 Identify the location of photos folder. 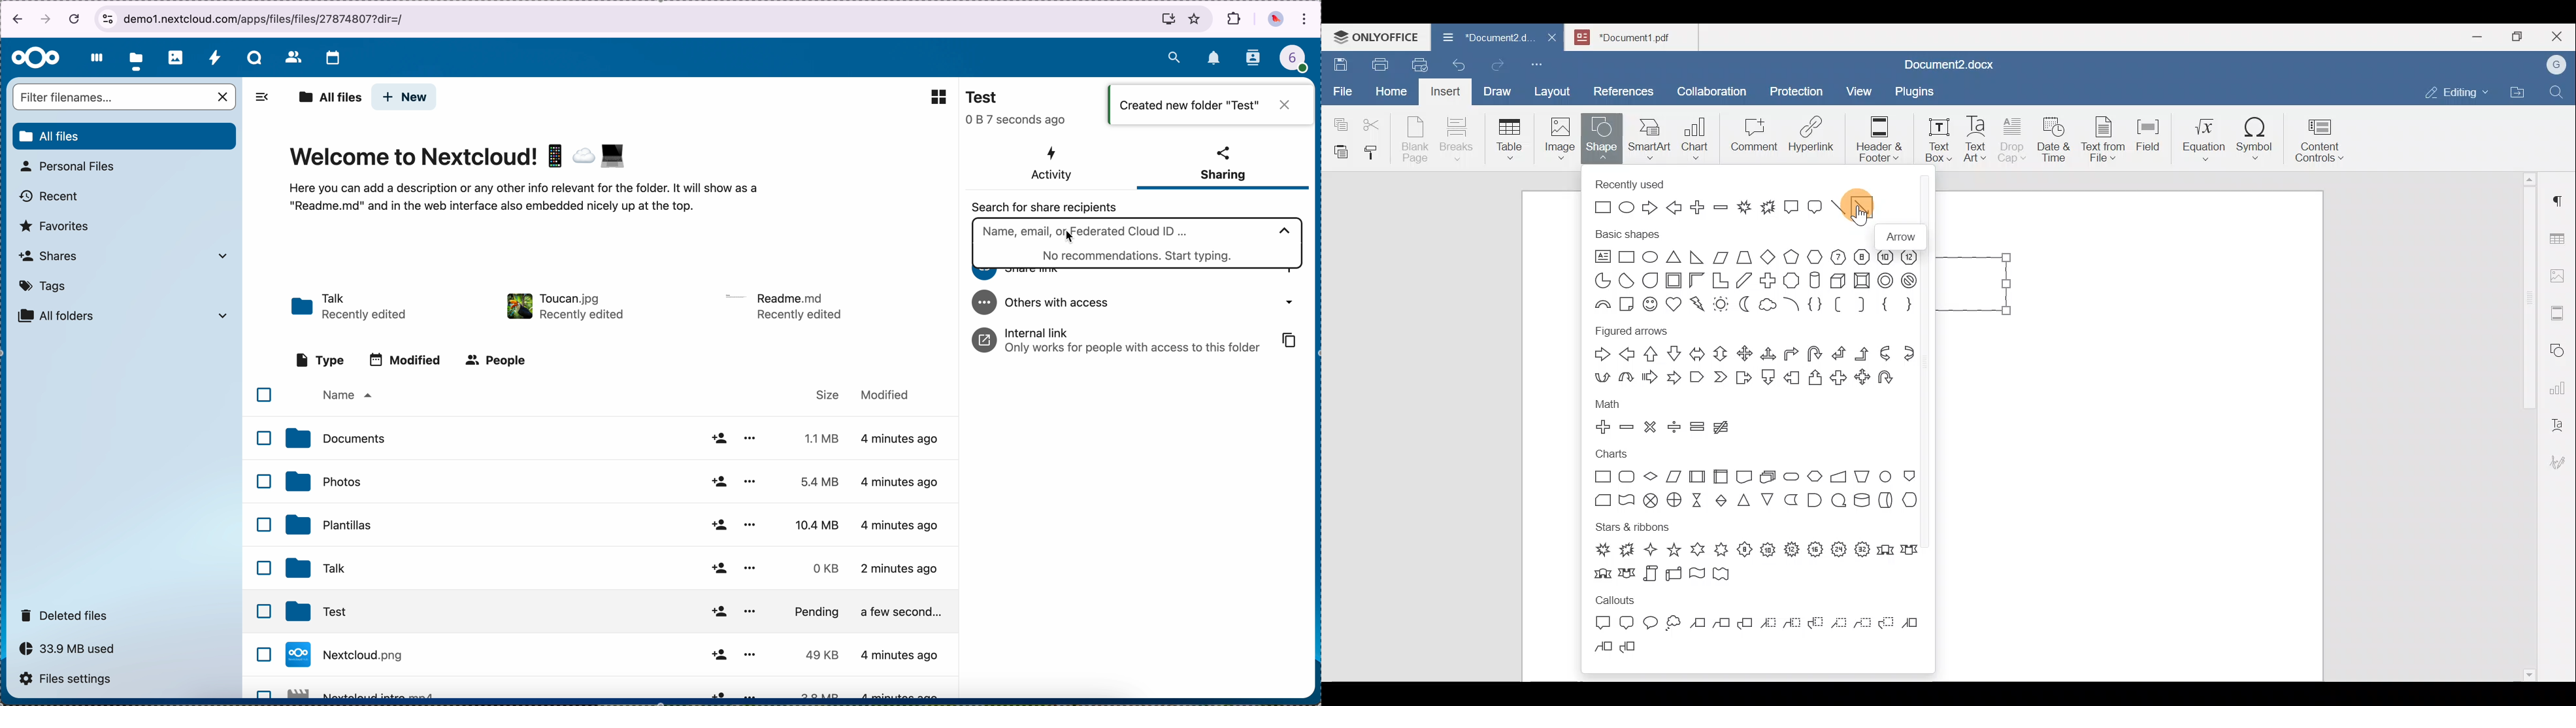
(617, 482).